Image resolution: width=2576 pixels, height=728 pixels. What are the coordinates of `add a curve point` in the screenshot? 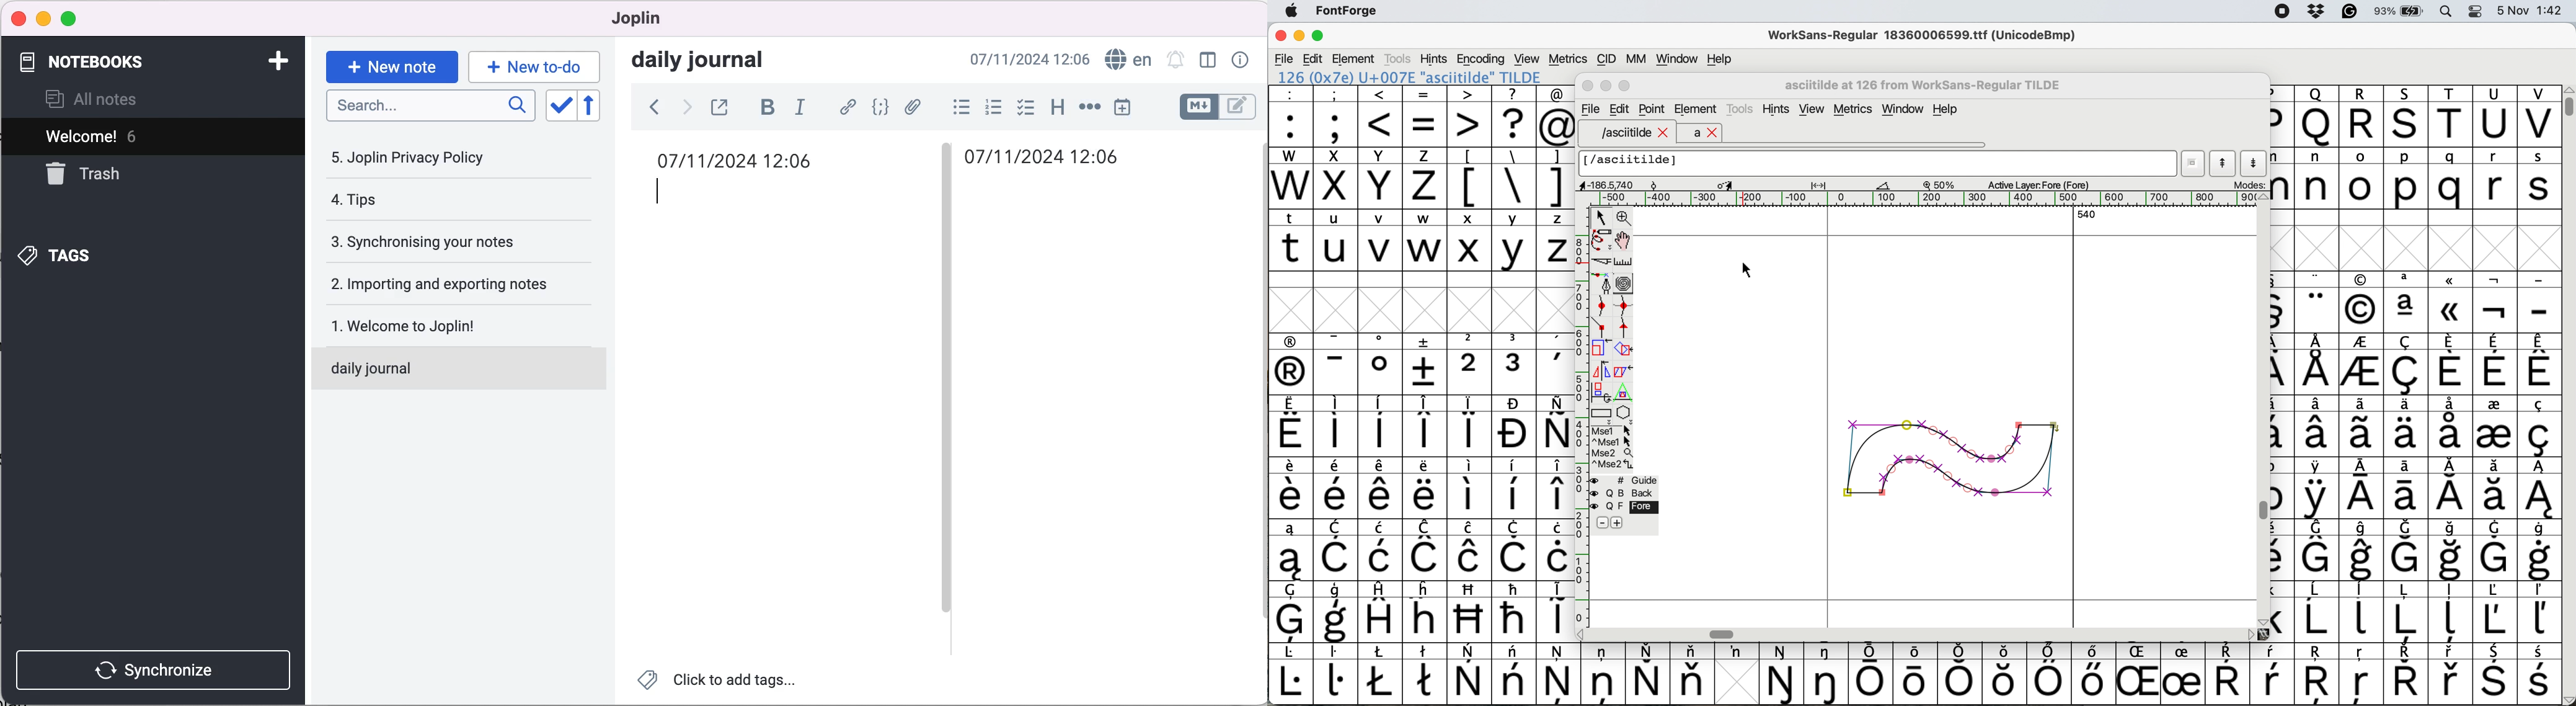 It's located at (1602, 306).